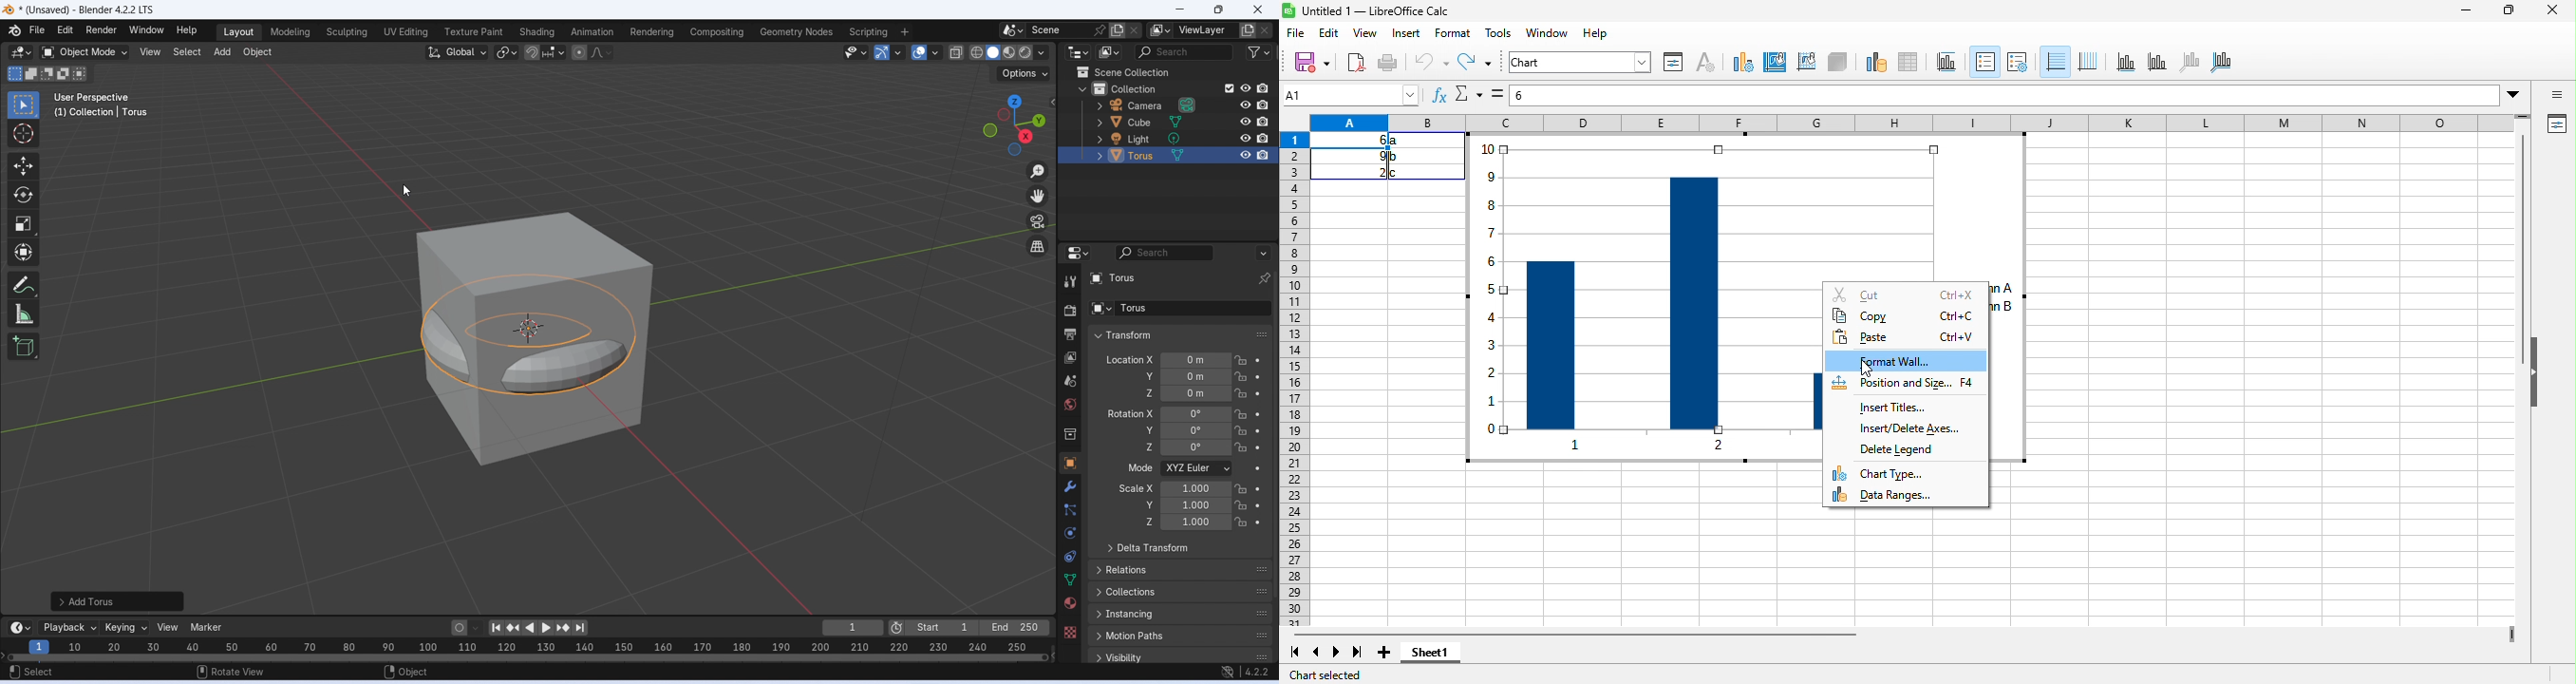 The image size is (2576, 700). What do you see at coordinates (1777, 64) in the screenshot?
I see `fill background` at bounding box center [1777, 64].